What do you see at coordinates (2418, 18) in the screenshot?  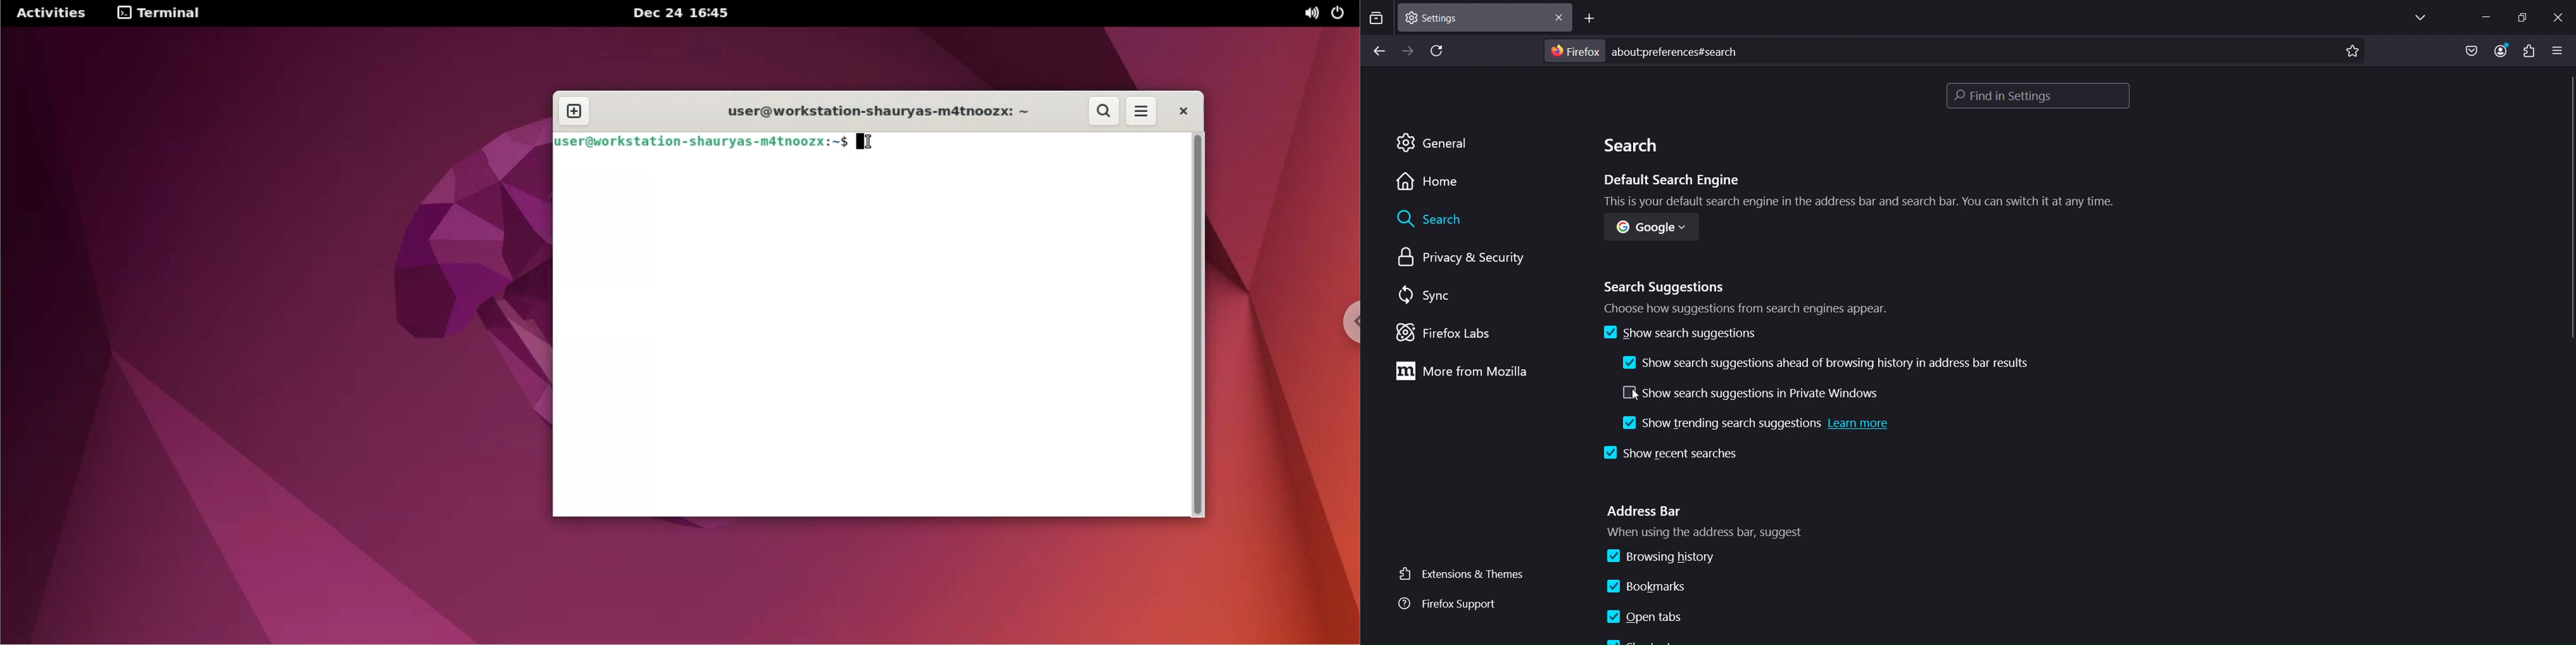 I see `list all tabs` at bounding box center [2418, 18].